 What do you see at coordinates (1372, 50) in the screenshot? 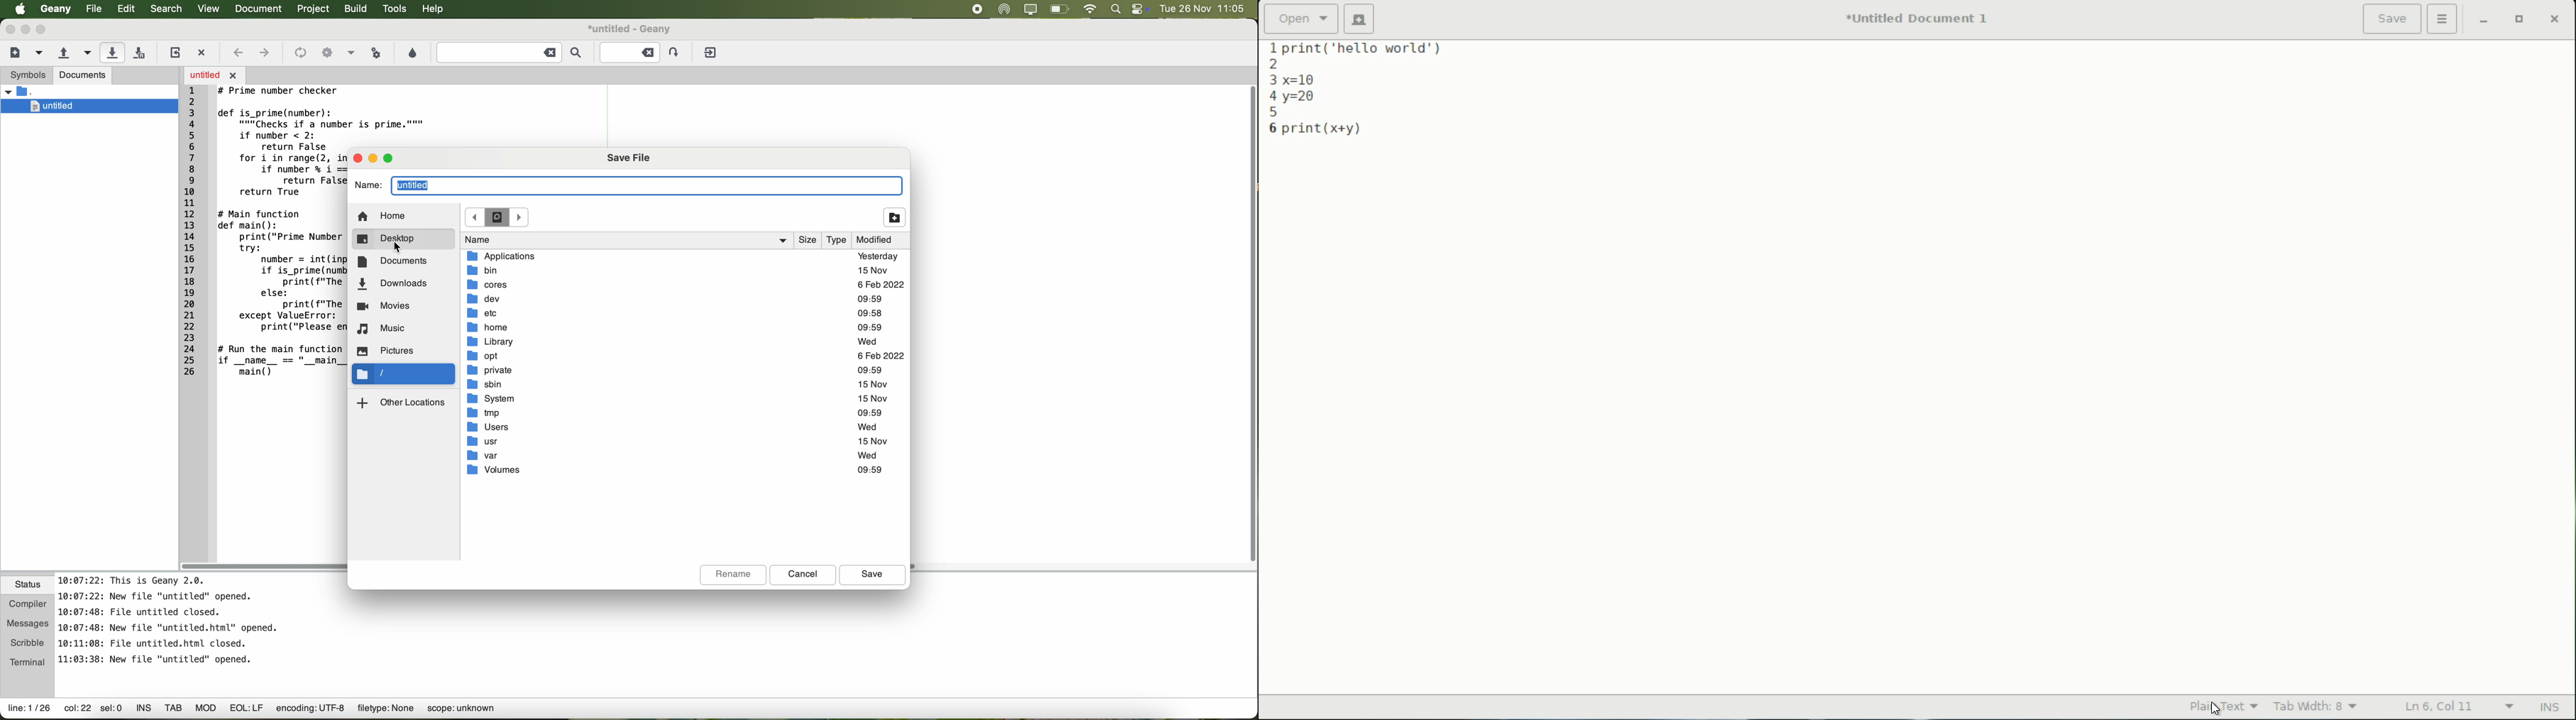
I see `text` at bounding box center [1372, 50].